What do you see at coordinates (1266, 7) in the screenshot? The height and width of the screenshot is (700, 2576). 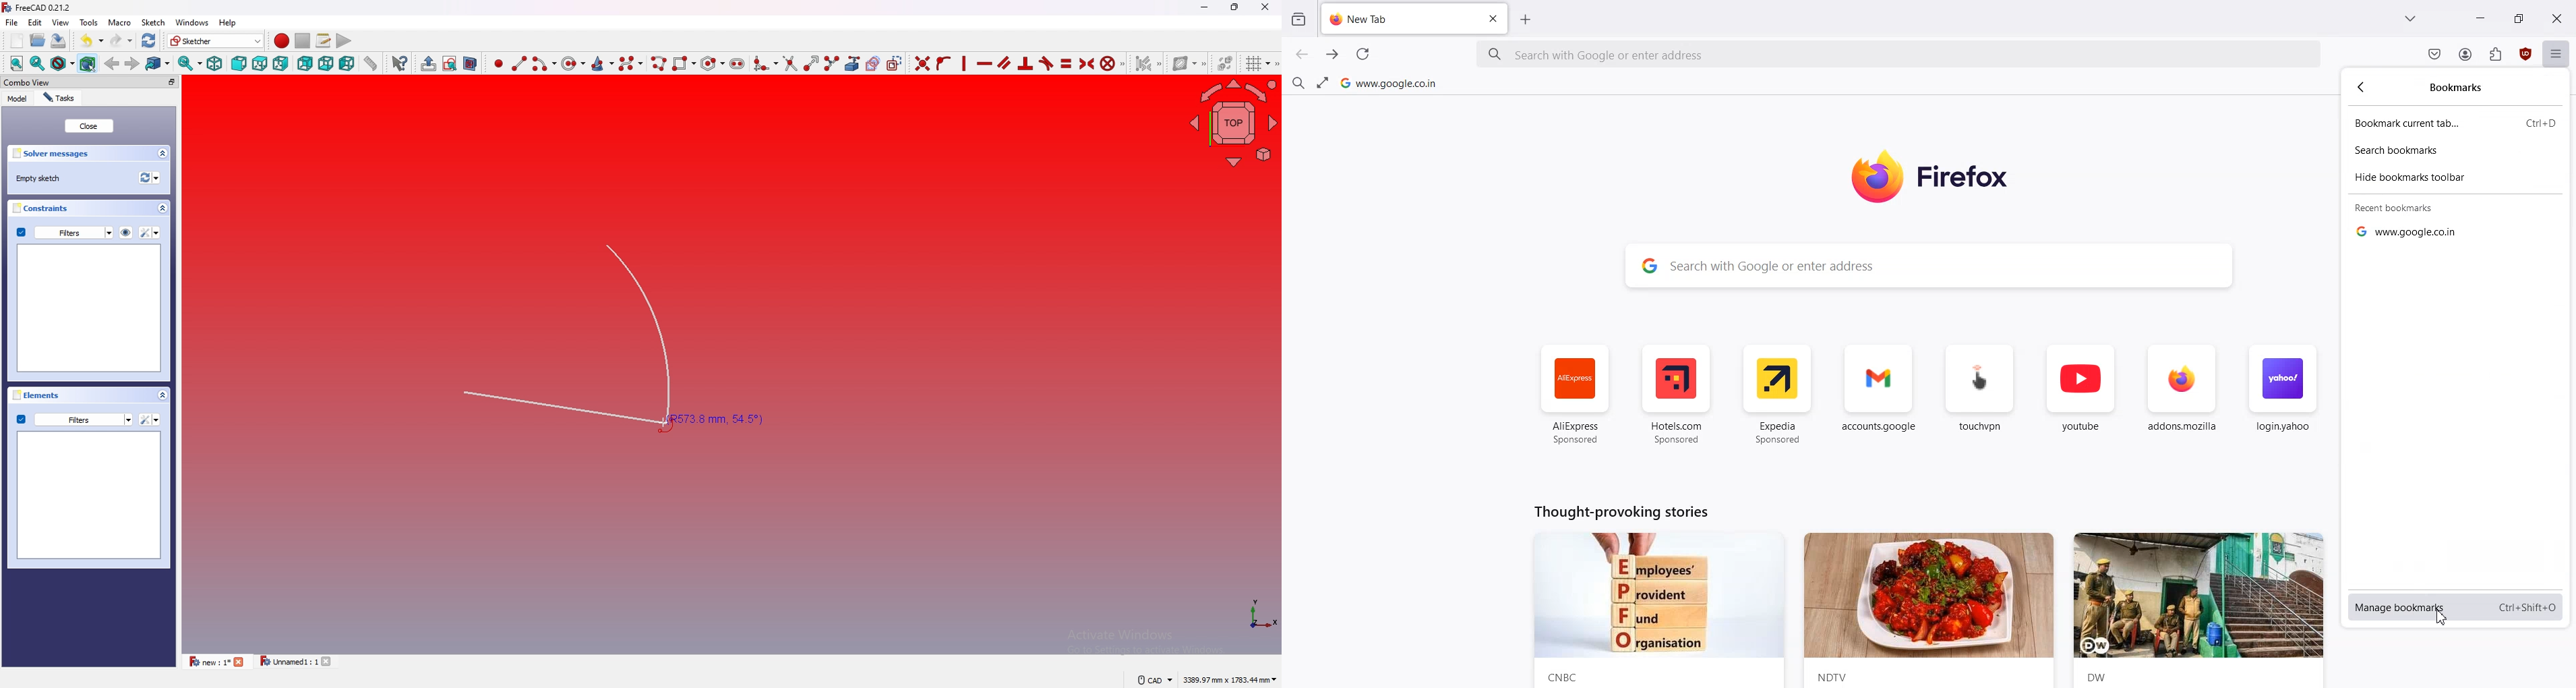 I see `close` at bounding box center [1266, 7].